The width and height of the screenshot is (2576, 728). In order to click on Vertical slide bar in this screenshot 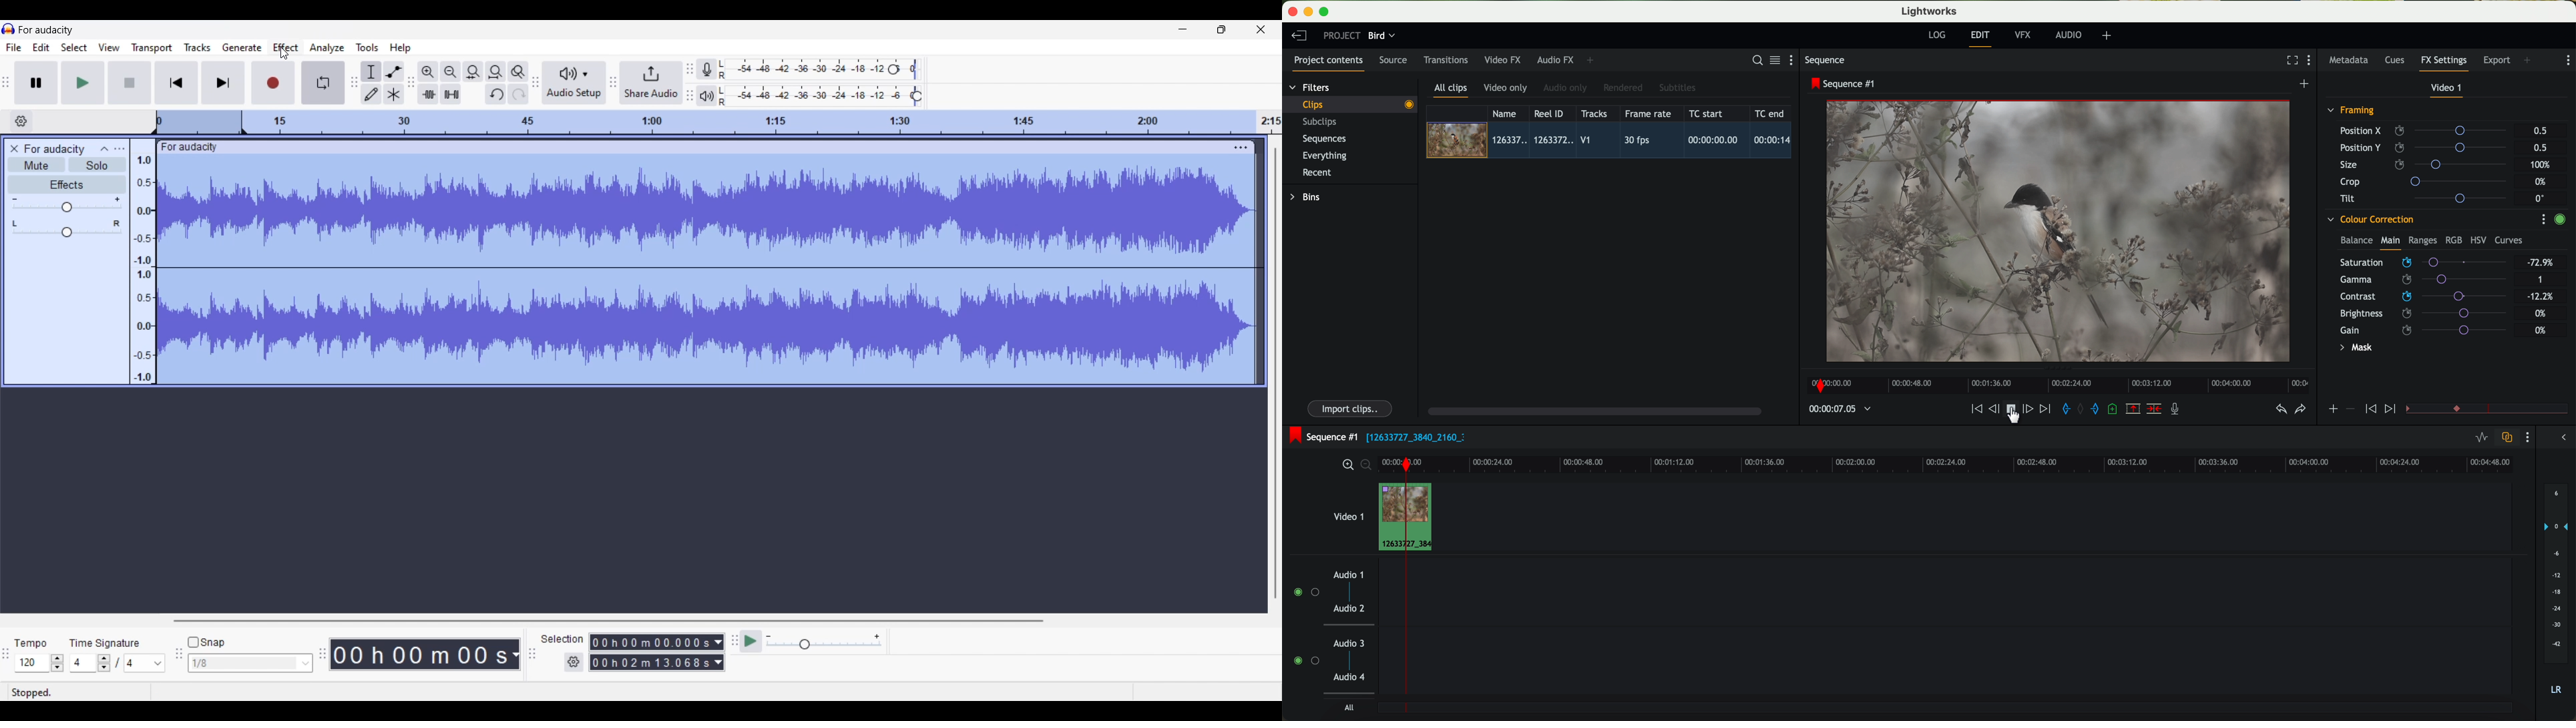, I will do `click(1275, 373)`.